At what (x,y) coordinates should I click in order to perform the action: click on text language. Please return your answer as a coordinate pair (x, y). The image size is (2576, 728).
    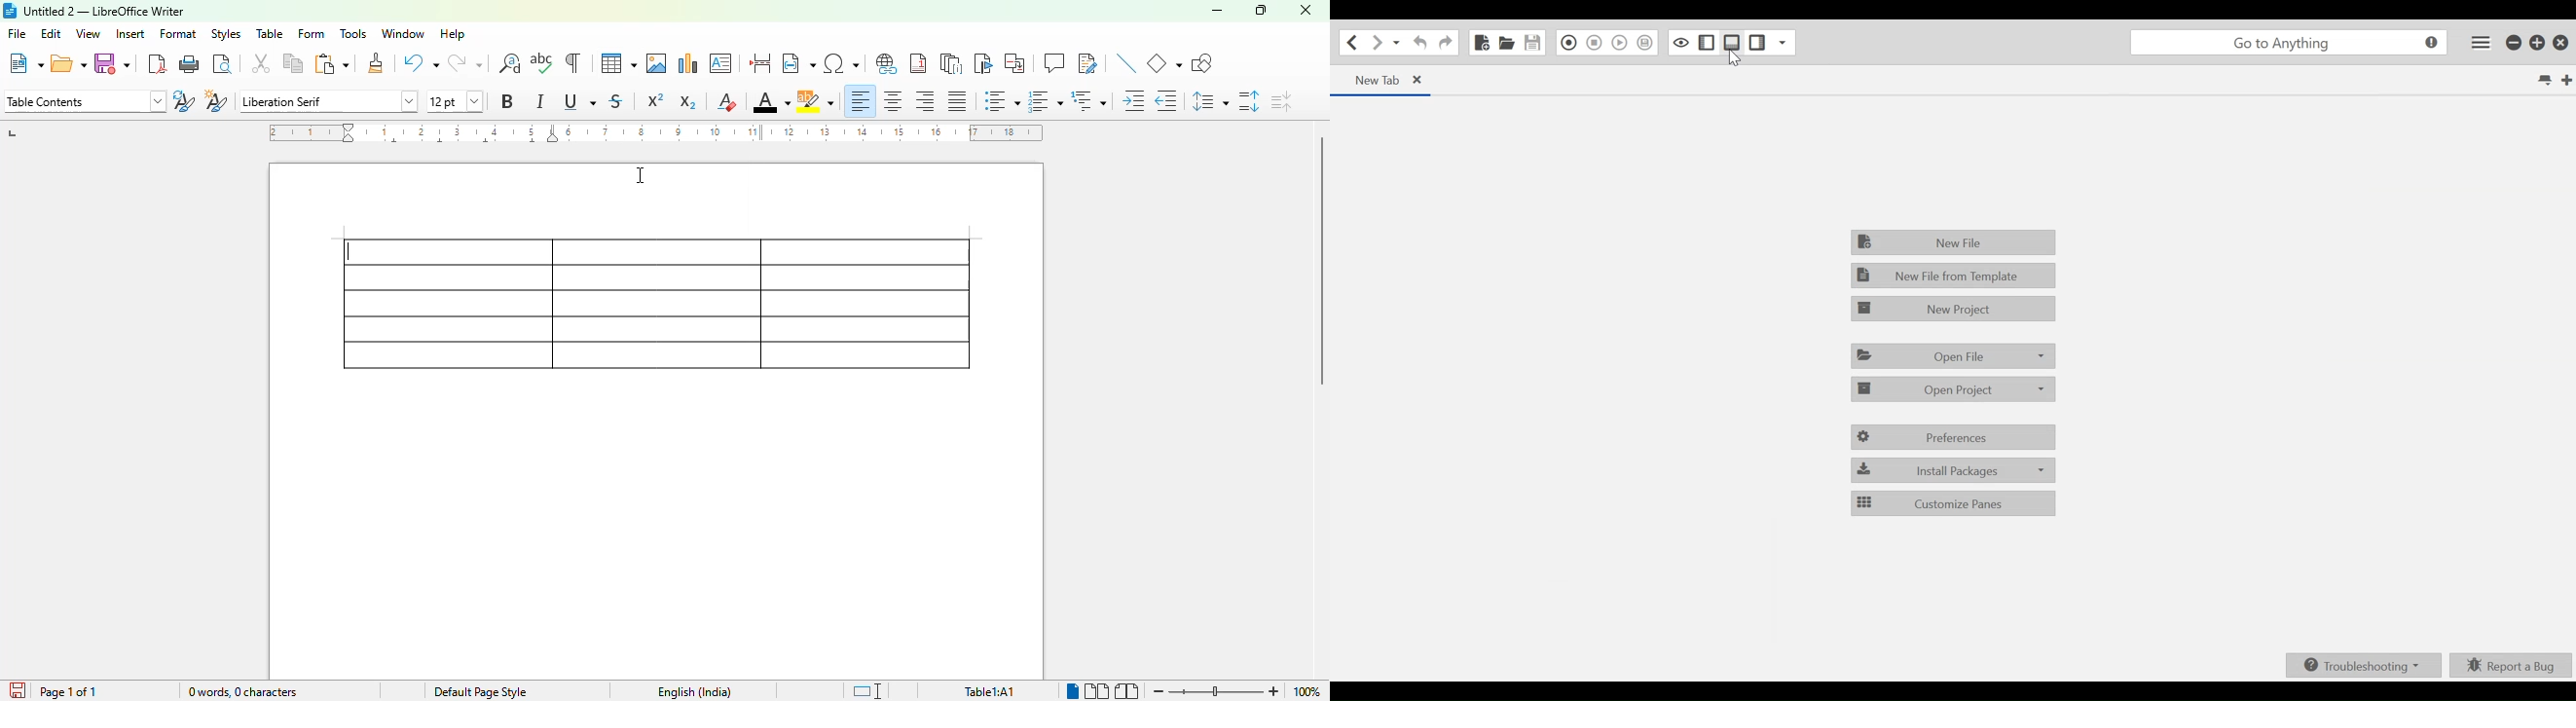
    Looking at the image, I should click on (694, 691).